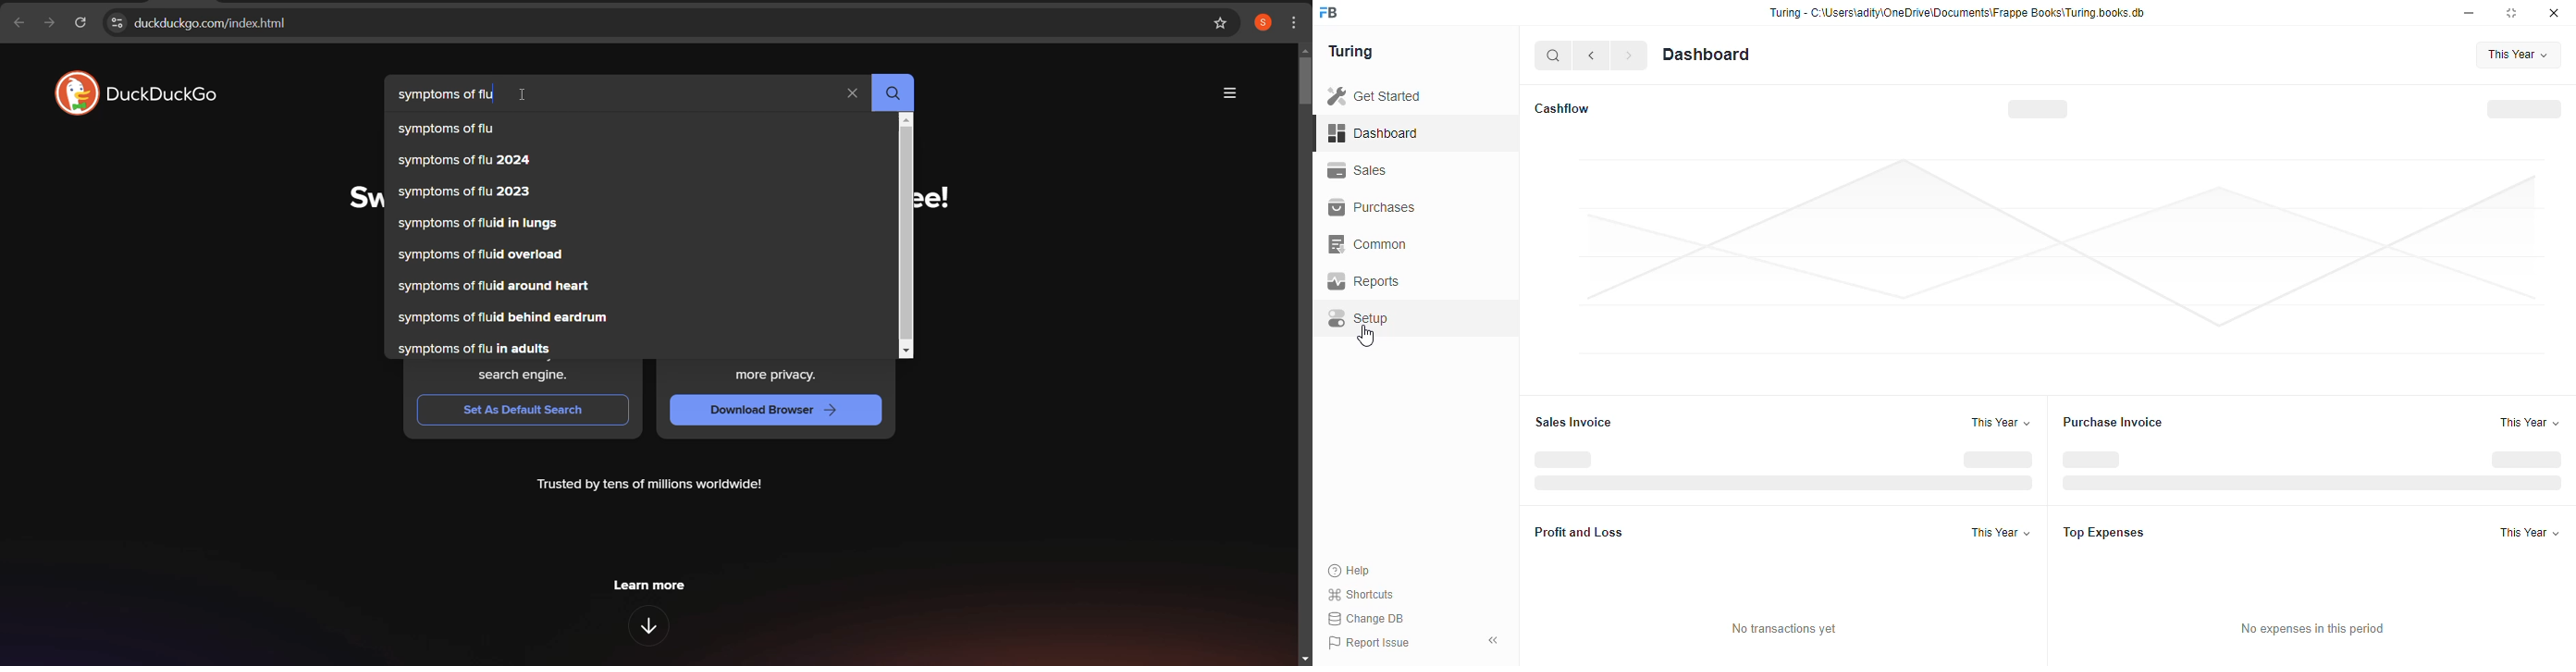 This screenshot has width=2576, height=672. What do you see at coordinates (1412, 281) in the screenshot?
I see `Reports.` at bounding box center [1412, 281].